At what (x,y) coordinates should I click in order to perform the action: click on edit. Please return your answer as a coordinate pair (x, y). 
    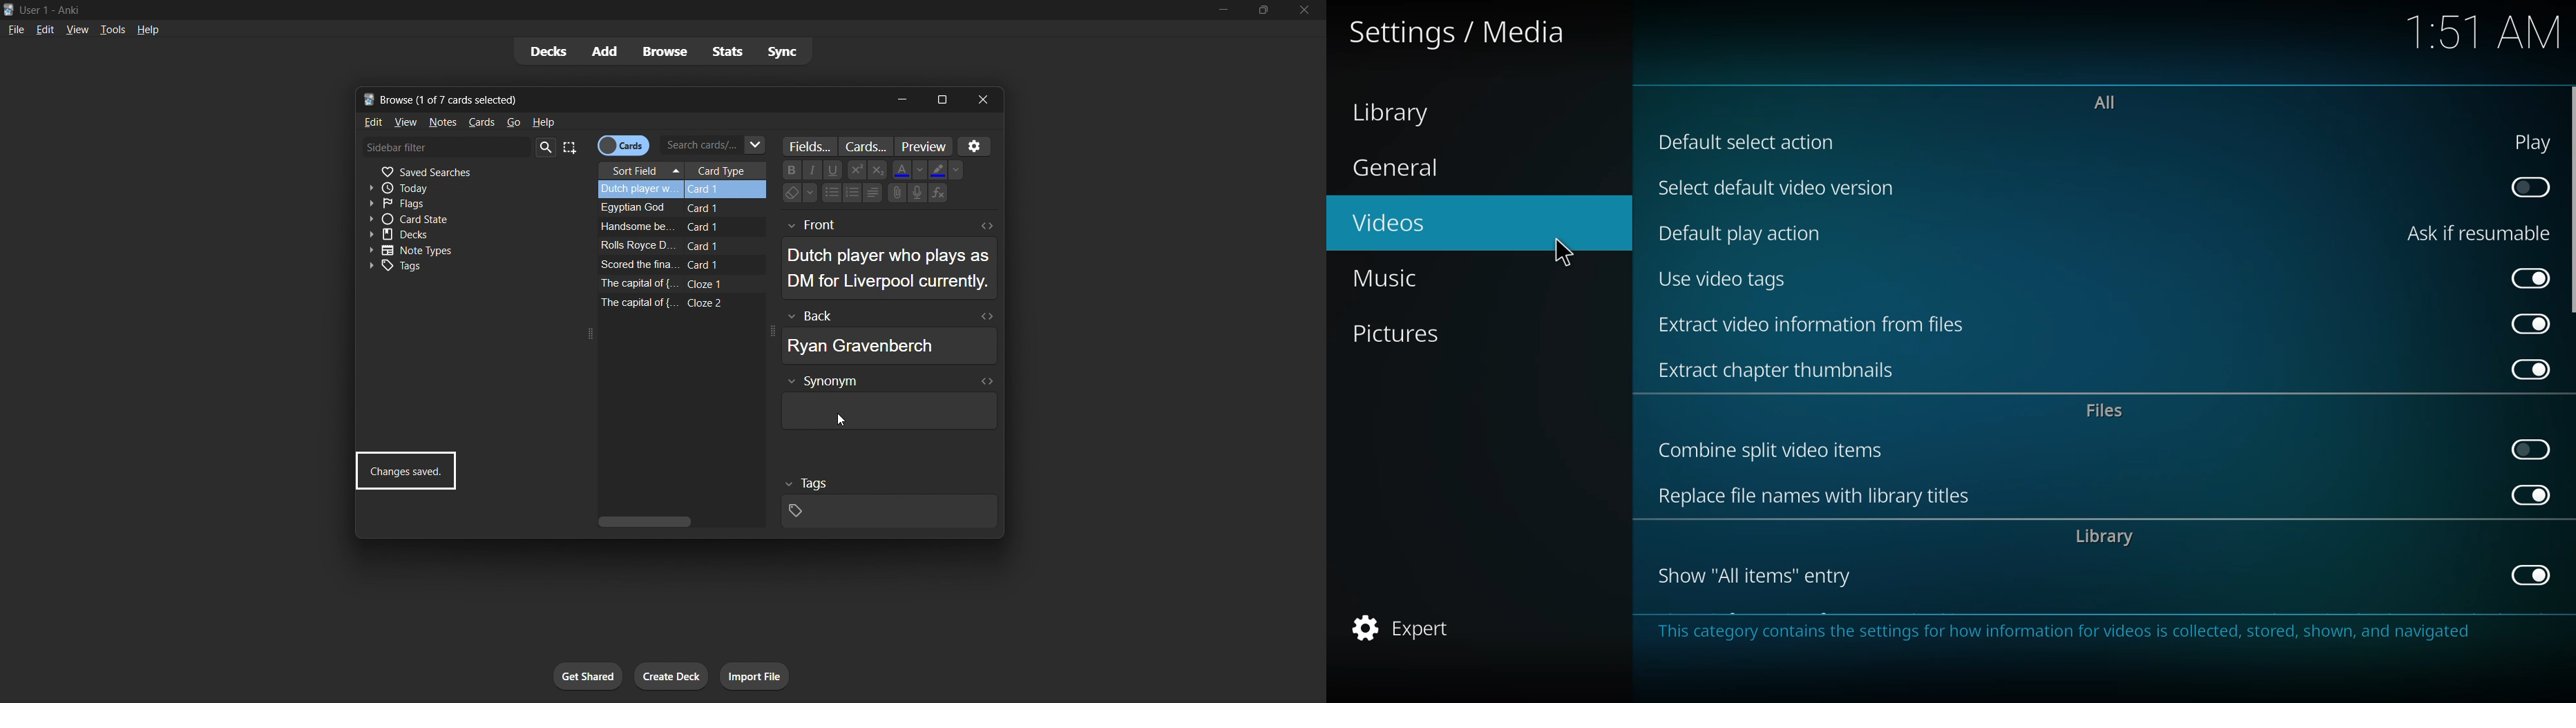
    Looking at the image, I should click on (44, 28).